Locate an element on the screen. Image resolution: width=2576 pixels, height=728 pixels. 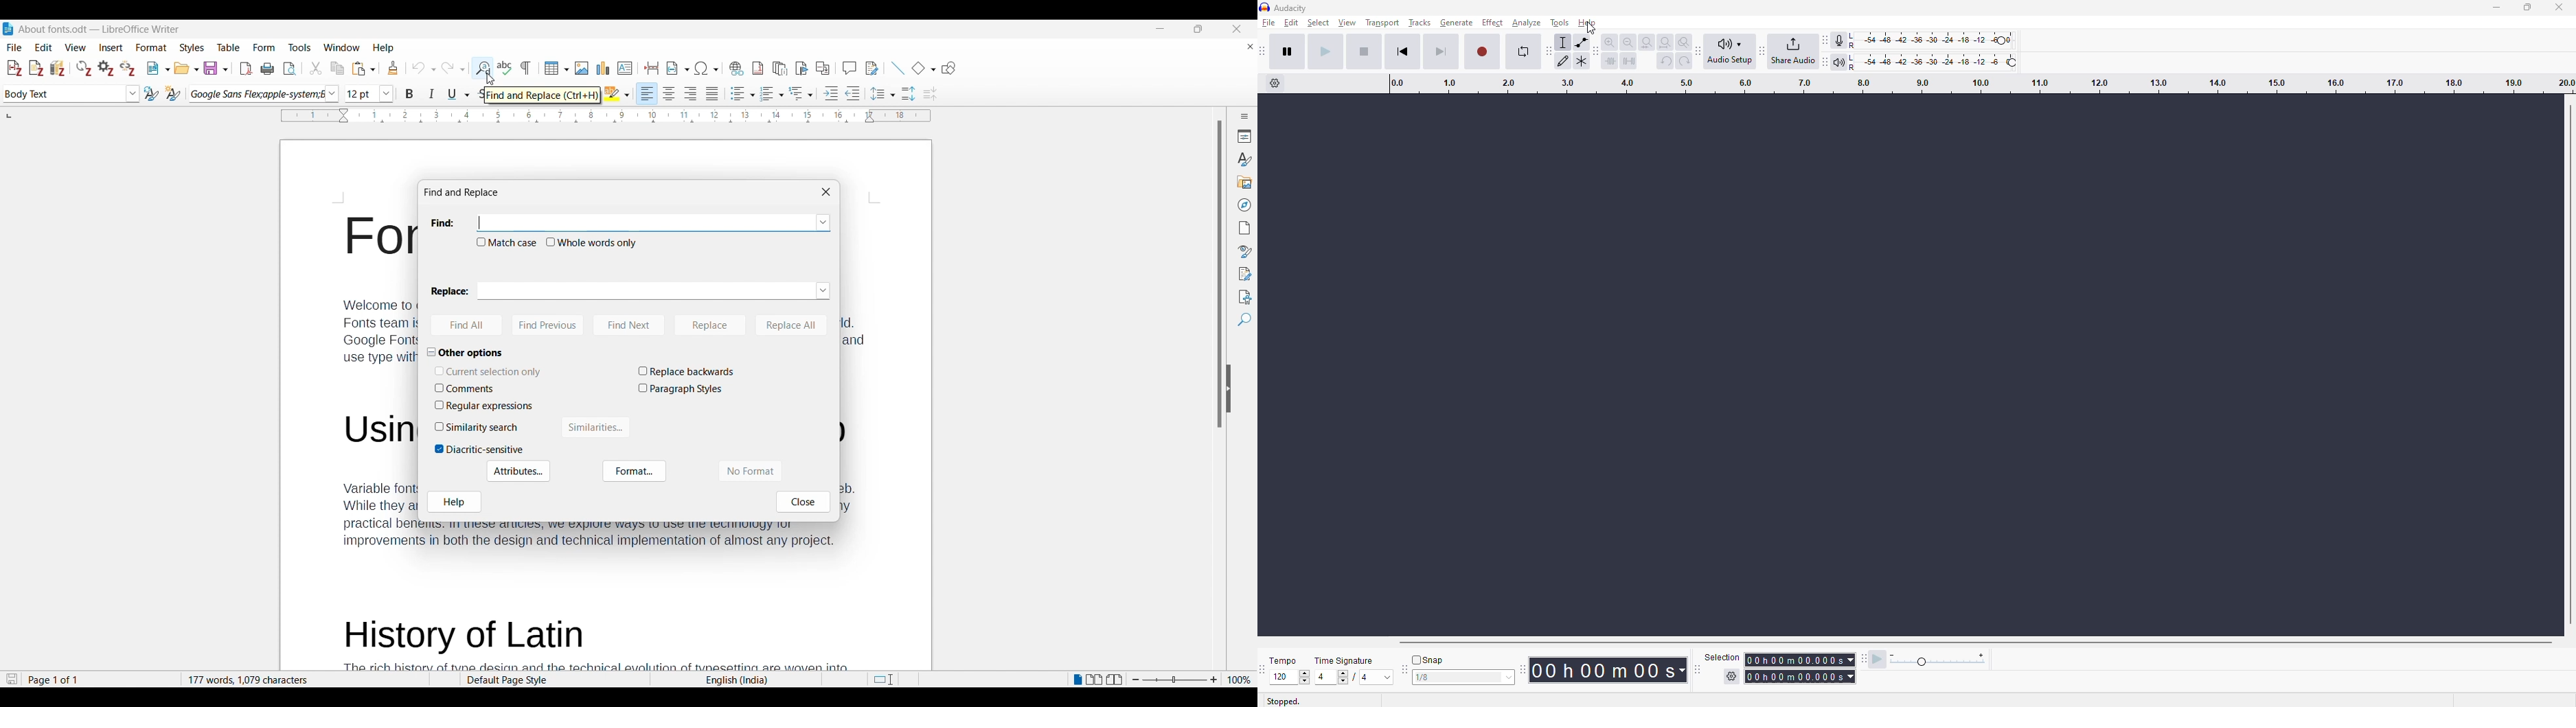
Toggle for Regular expressions is located at coordinates (485, 406).